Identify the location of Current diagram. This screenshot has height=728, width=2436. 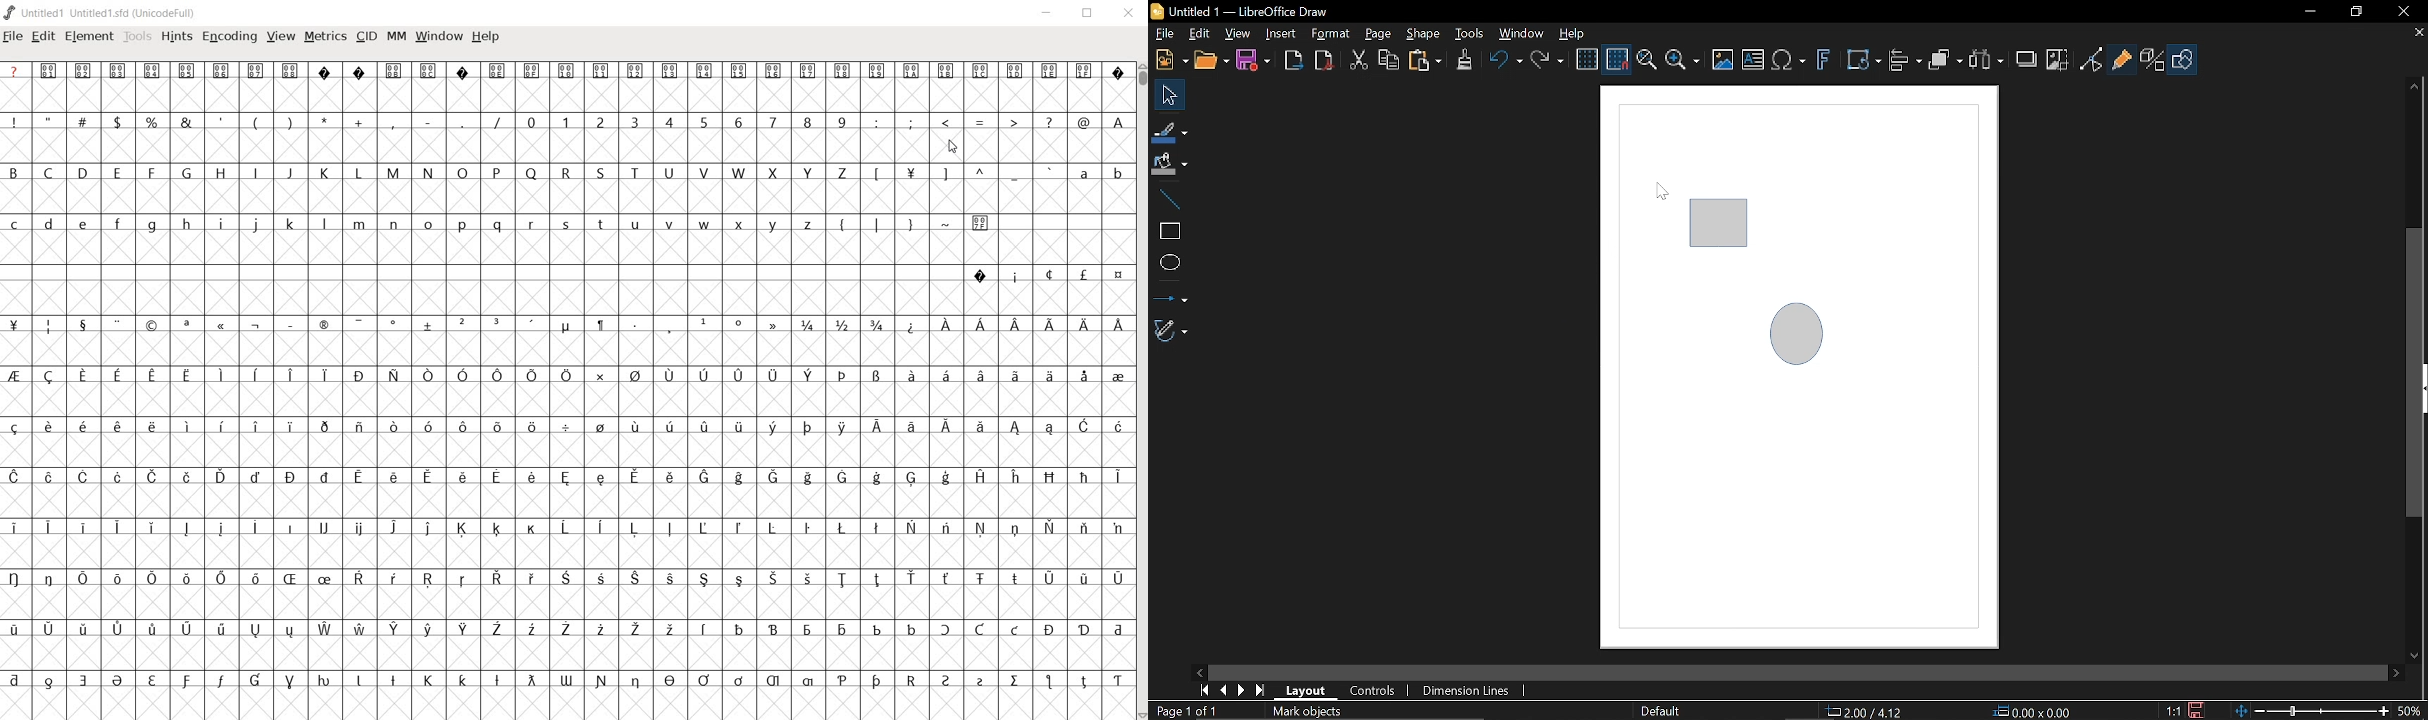
(1745, 287).